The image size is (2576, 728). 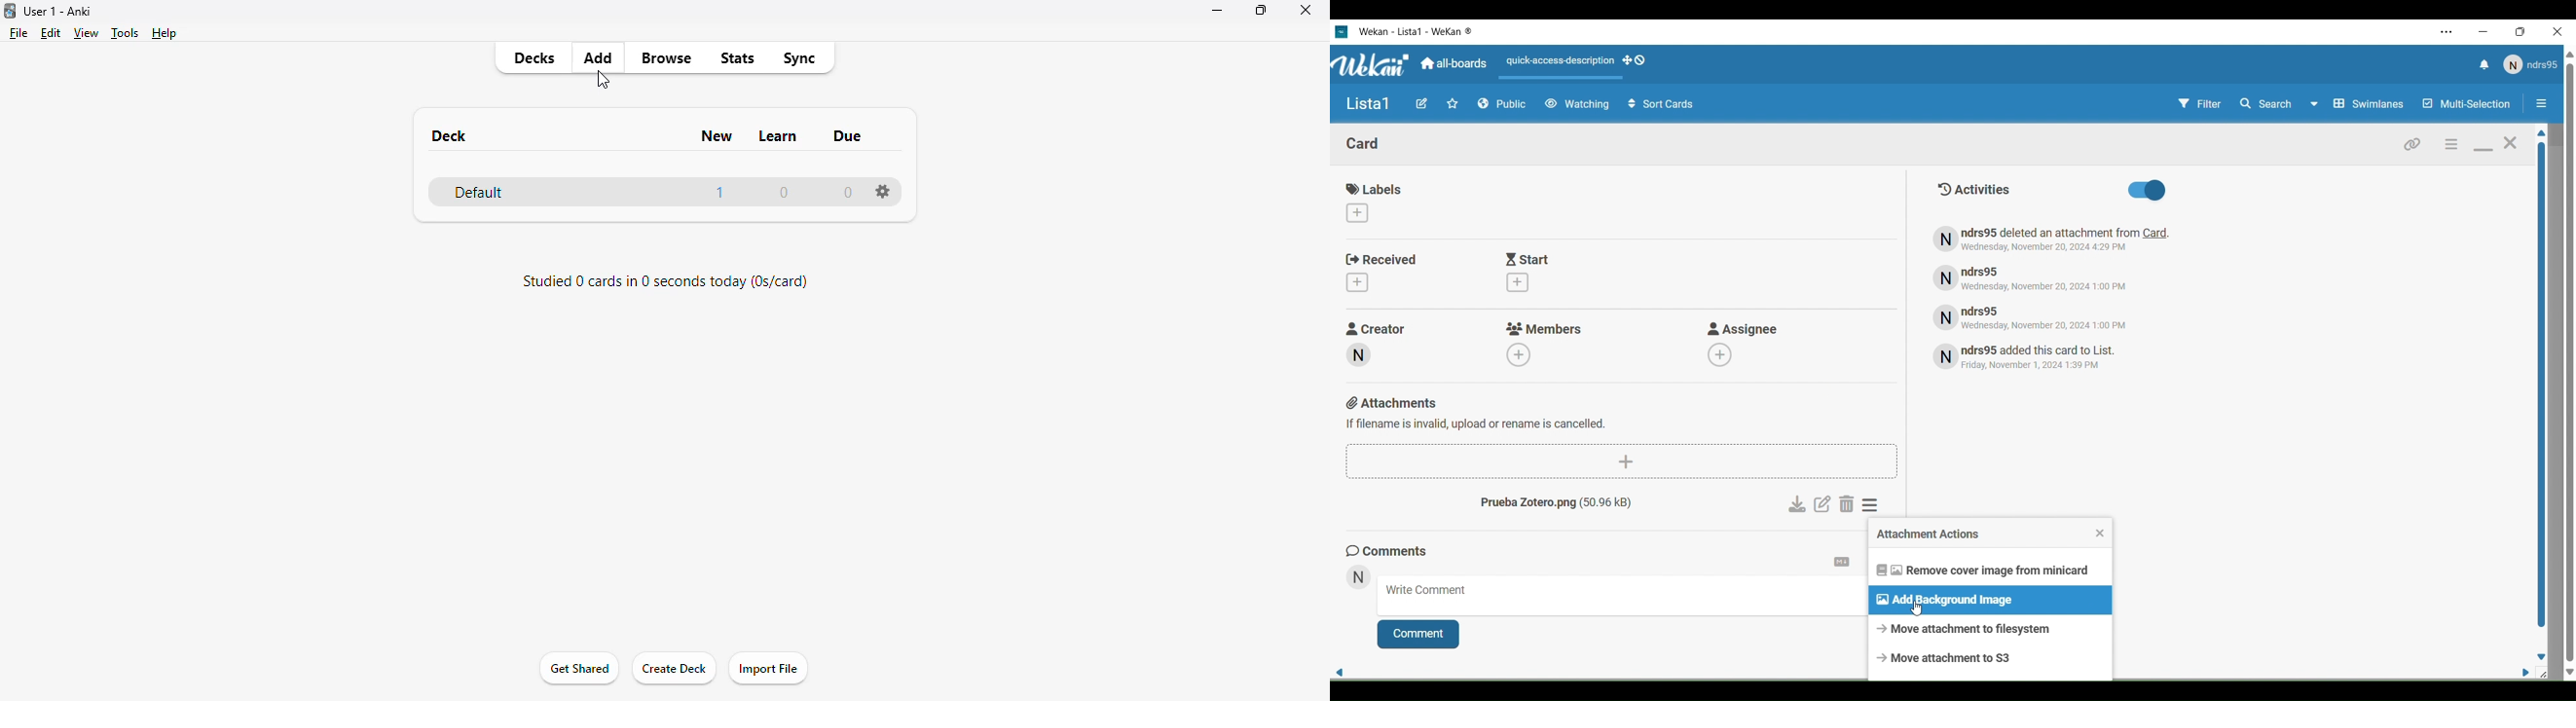 I want to click on Write coment, so click(x=1622, y=596).